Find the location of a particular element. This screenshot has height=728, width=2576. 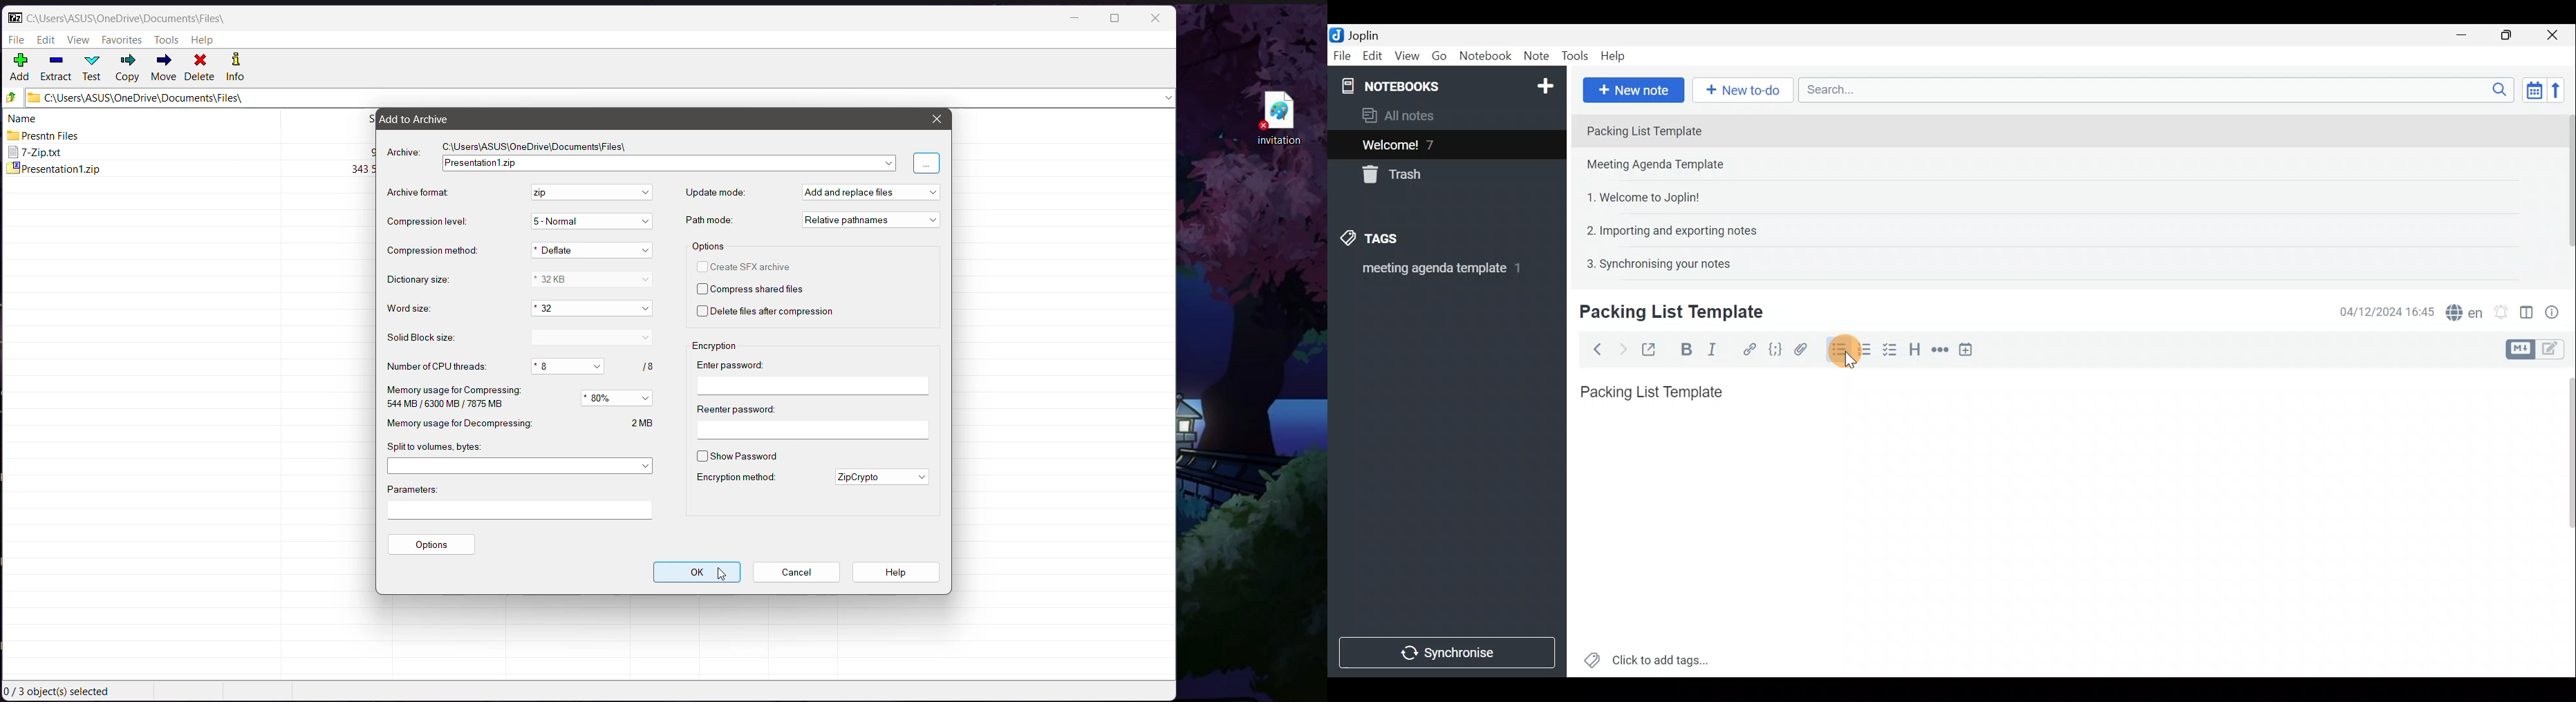

Help is located at coordinates (203, 40).